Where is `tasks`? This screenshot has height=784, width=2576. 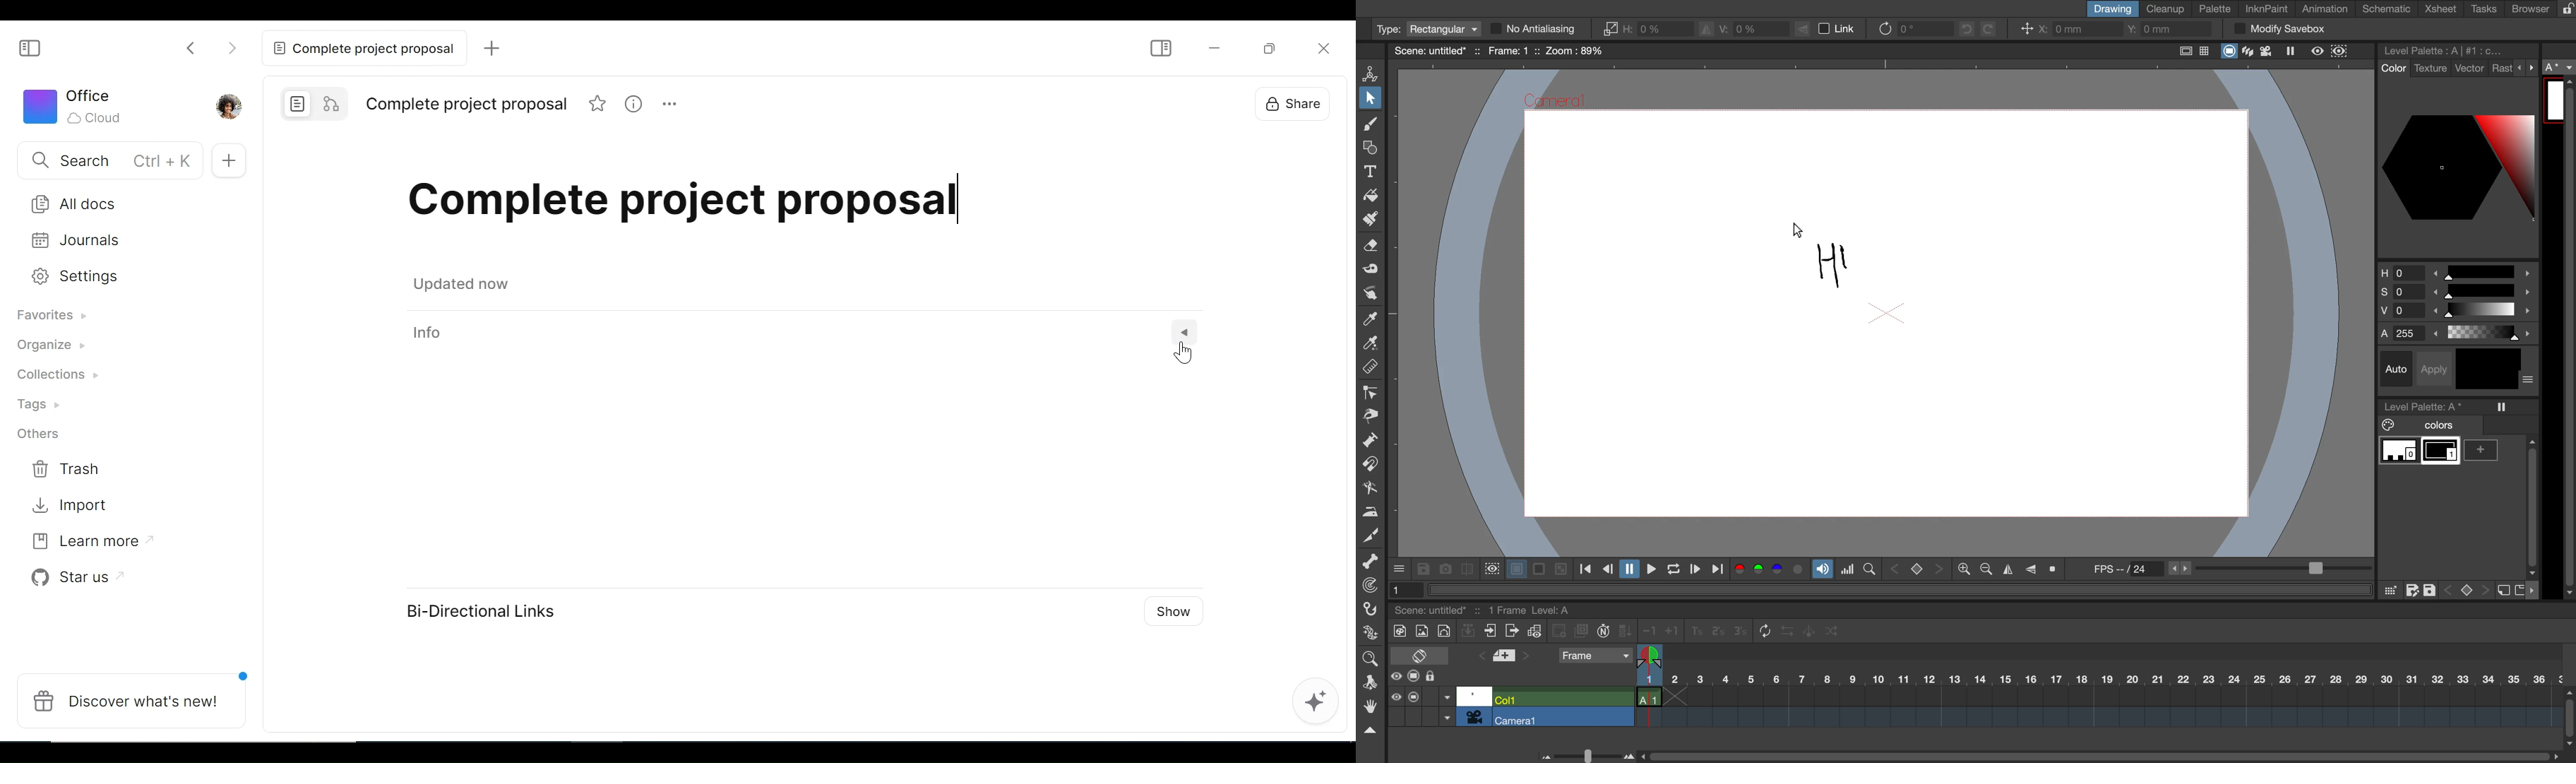 tasks is located at coordinates (2482, 9).